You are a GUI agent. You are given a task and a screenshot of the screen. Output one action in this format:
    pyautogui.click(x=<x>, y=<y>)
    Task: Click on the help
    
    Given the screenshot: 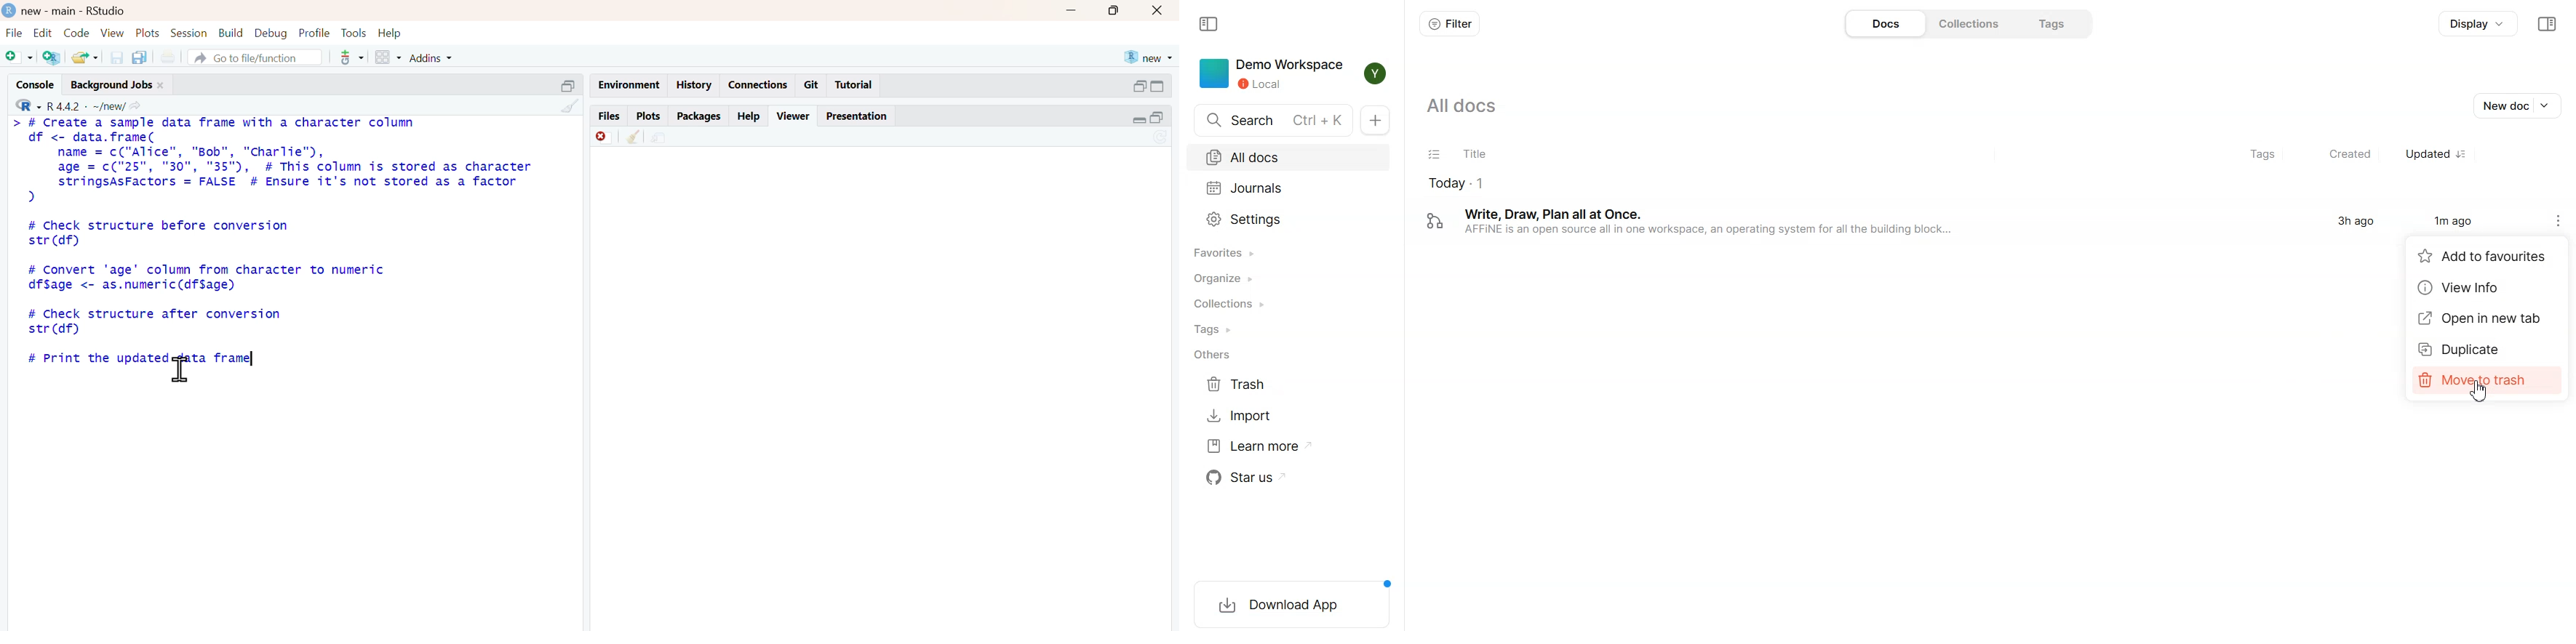 What is the action you would take?
    pyautogui.click(x=390, y=33)
    